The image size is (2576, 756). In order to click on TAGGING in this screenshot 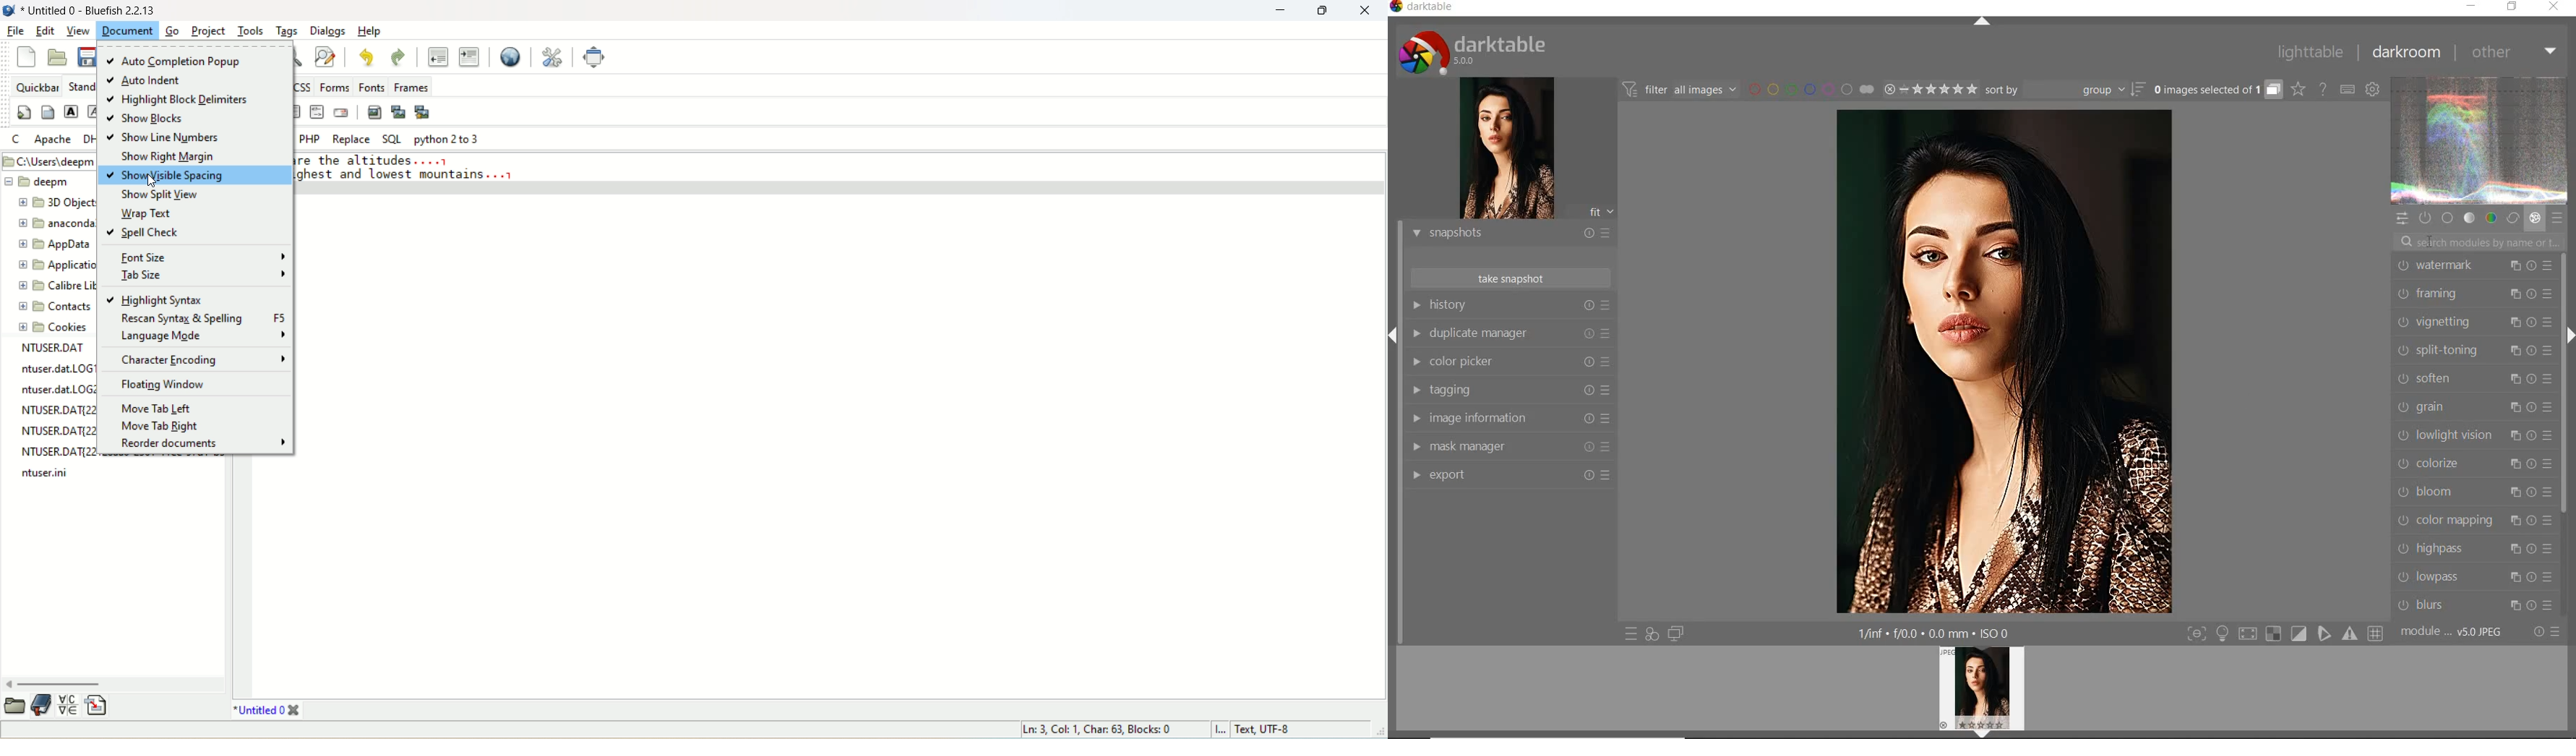, I will do `click(1507, 391)`.